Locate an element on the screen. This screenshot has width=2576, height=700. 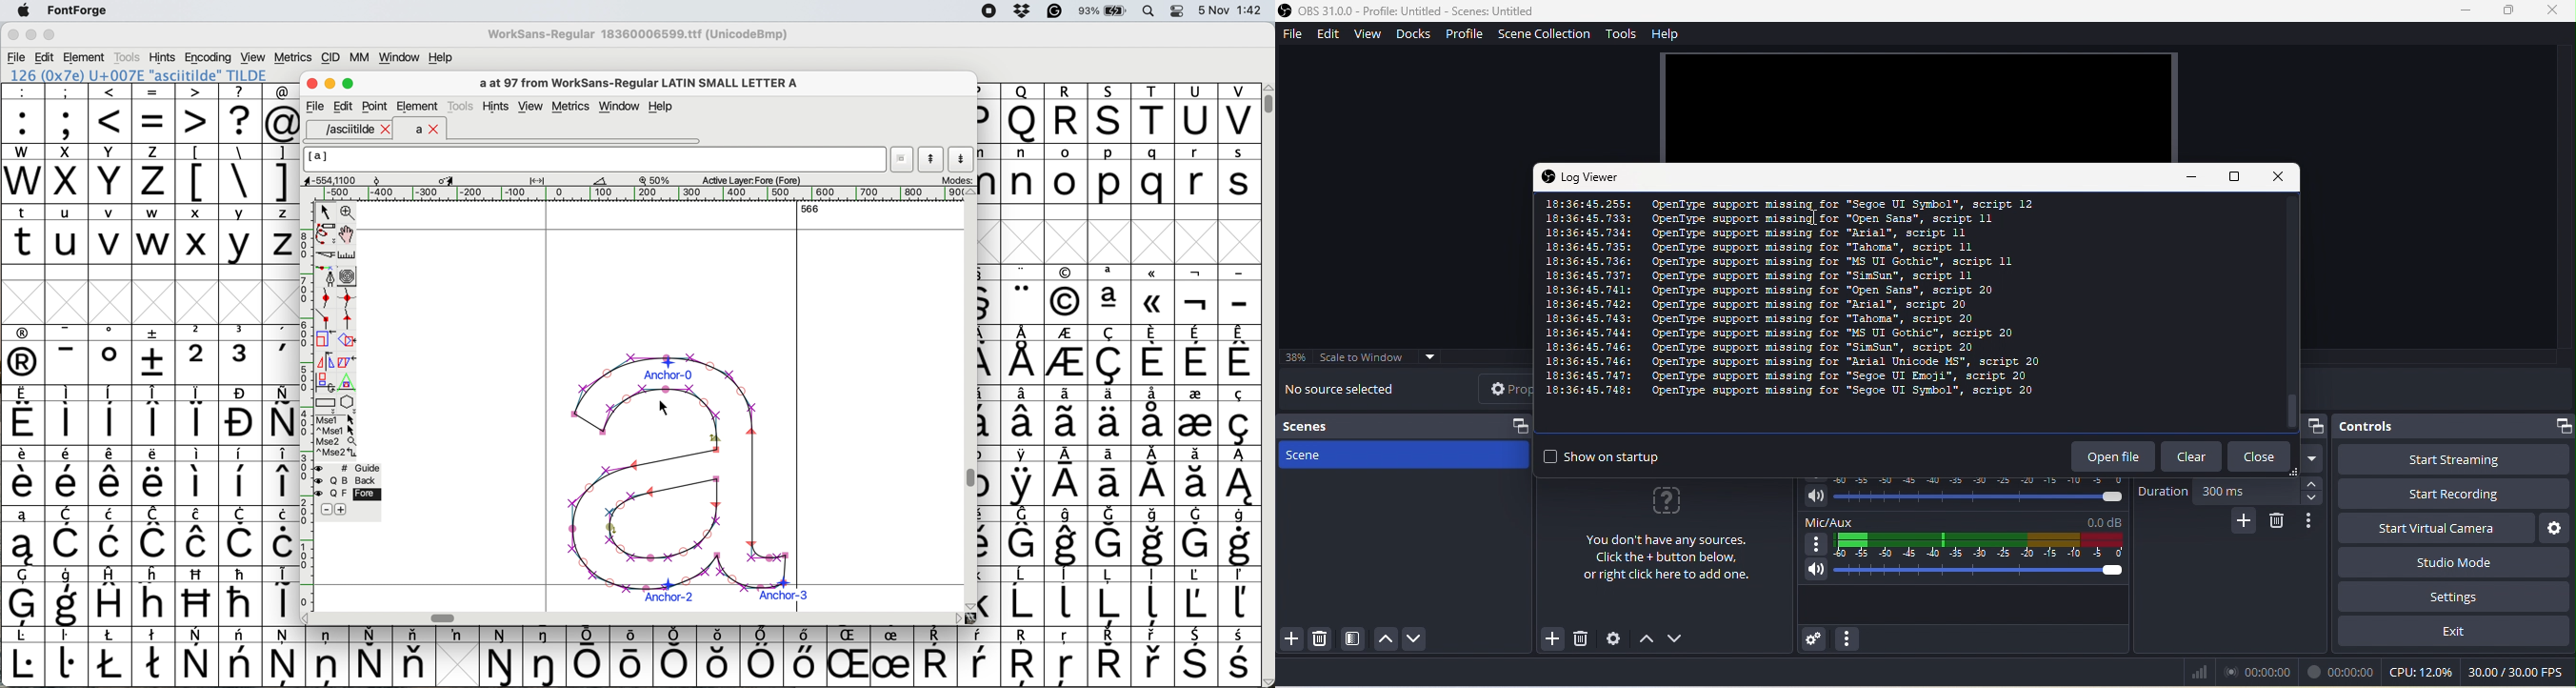
Background is located at coordinates (358, 481).